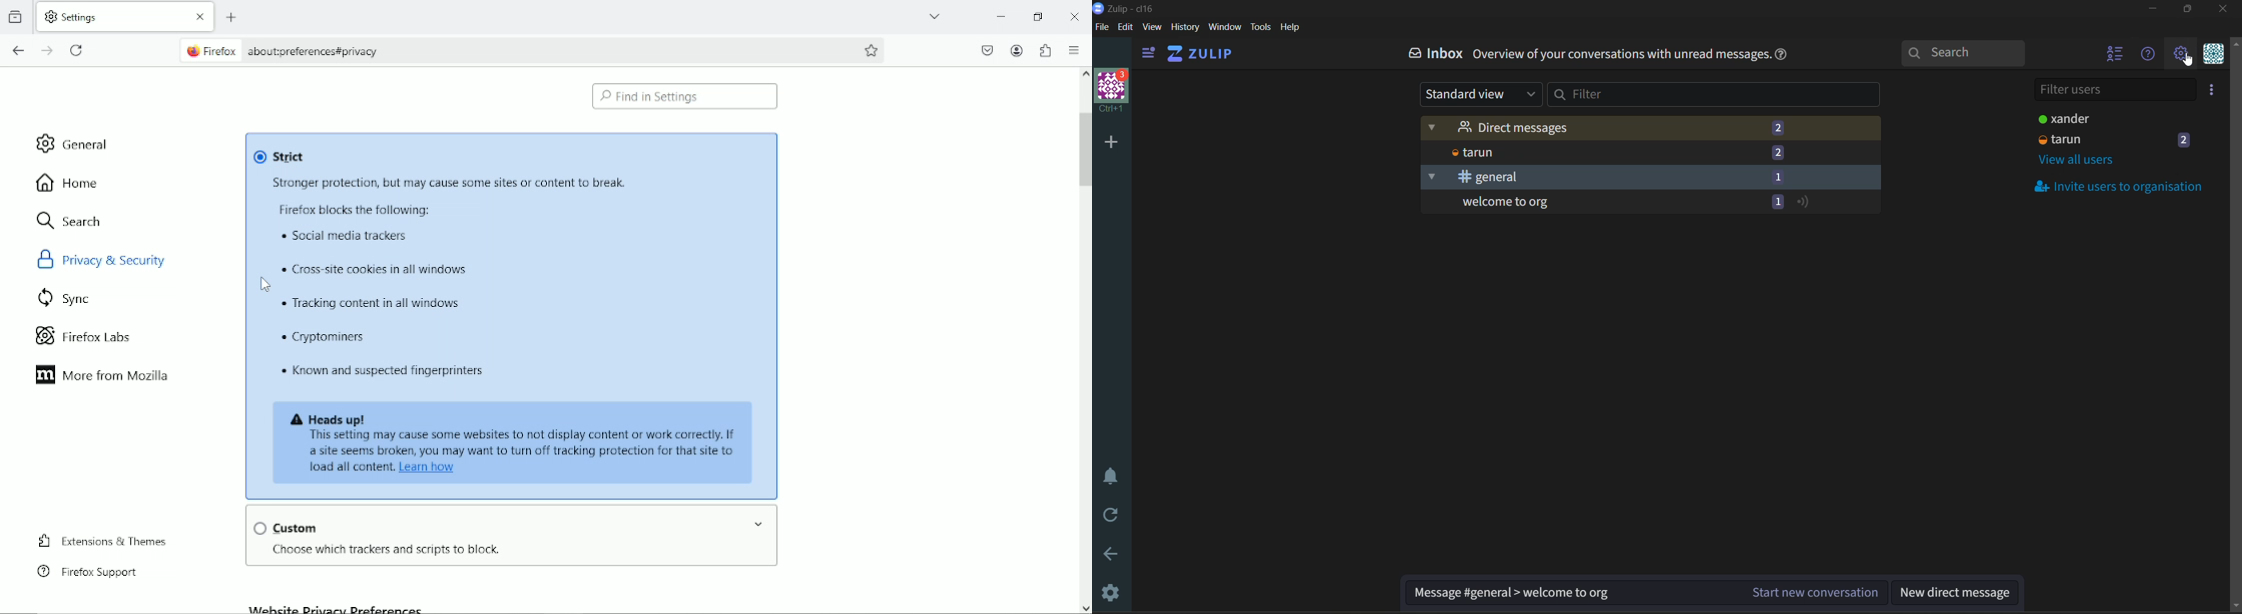 Image resolution: width=2268 pixels, height=616 pixels. What do you see at coordinates (295, 158) in the screenshot?
I see `strict` at bounding box center [295, 158].